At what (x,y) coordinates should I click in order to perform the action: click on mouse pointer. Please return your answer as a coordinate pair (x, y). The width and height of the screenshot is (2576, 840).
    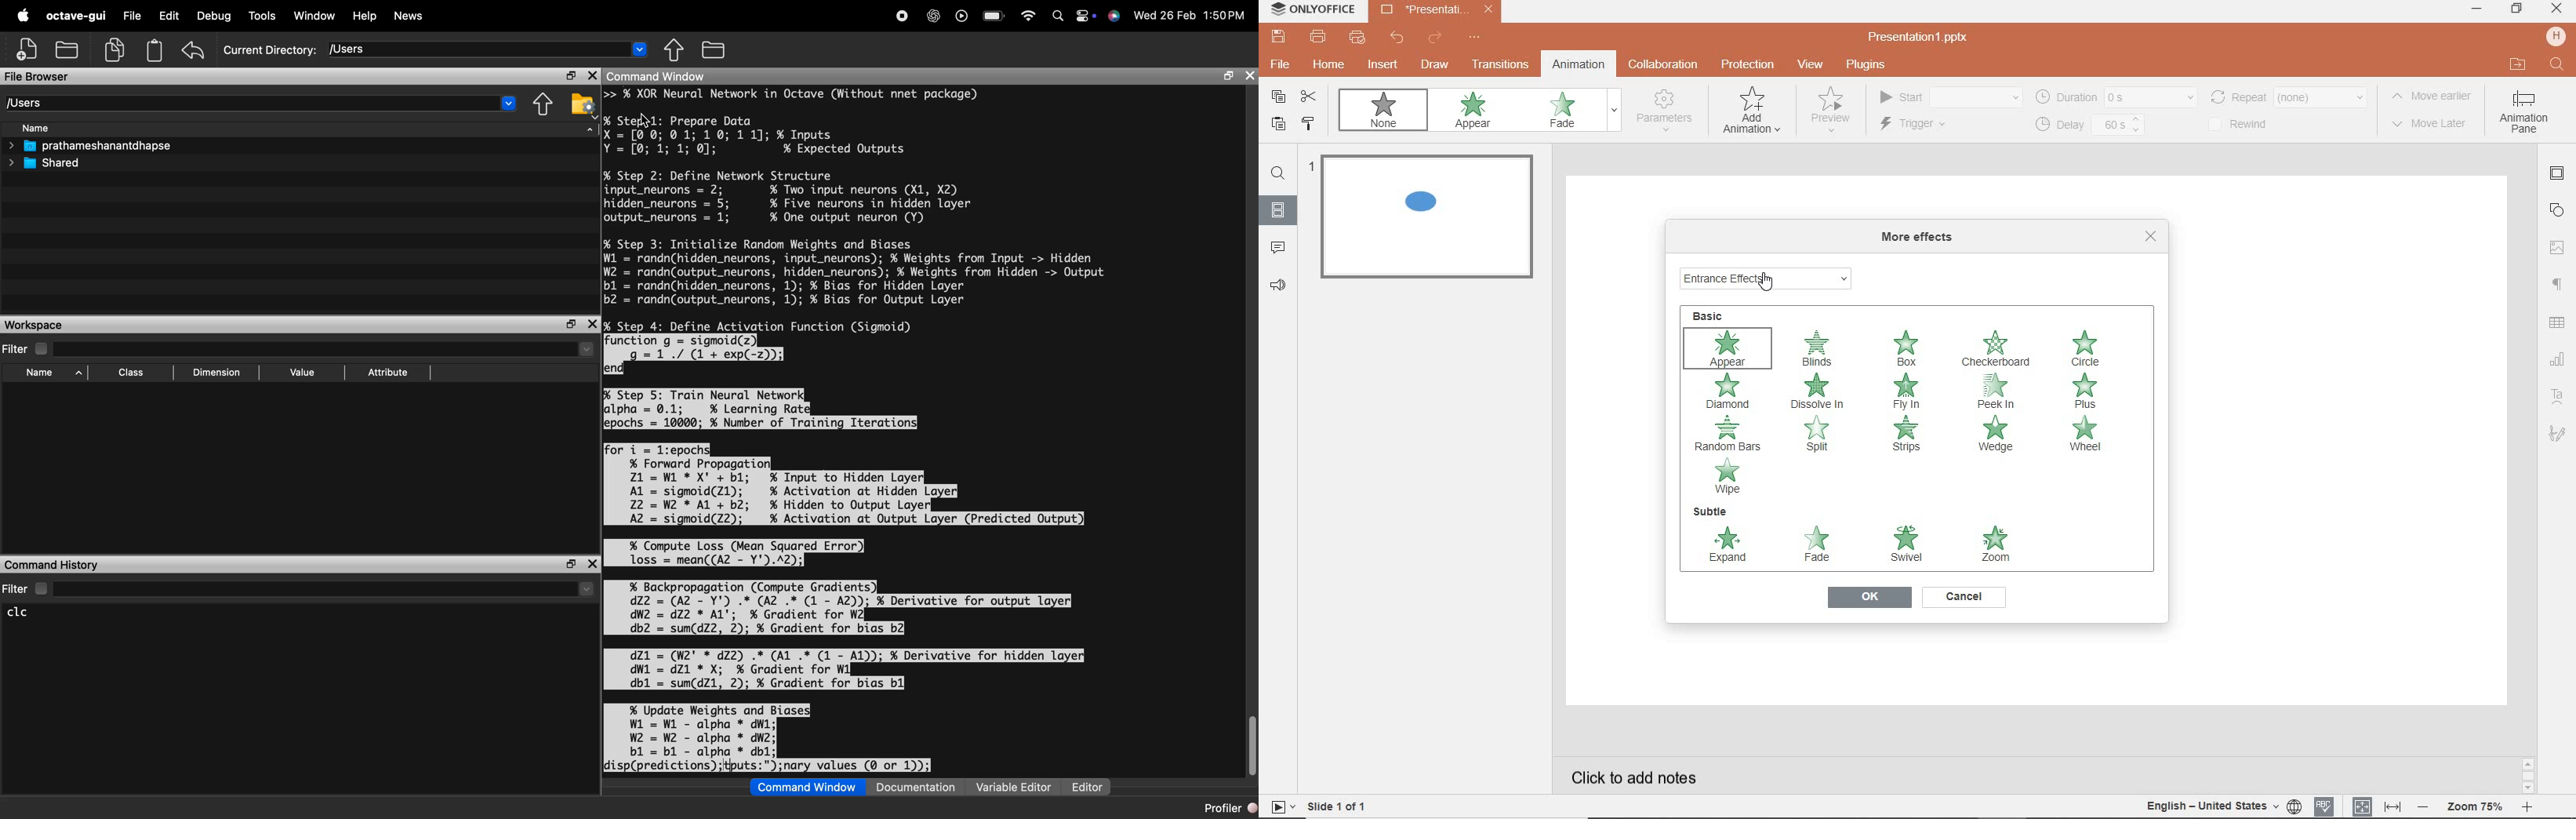
    Looking at the image, I should click on (1767, 285).